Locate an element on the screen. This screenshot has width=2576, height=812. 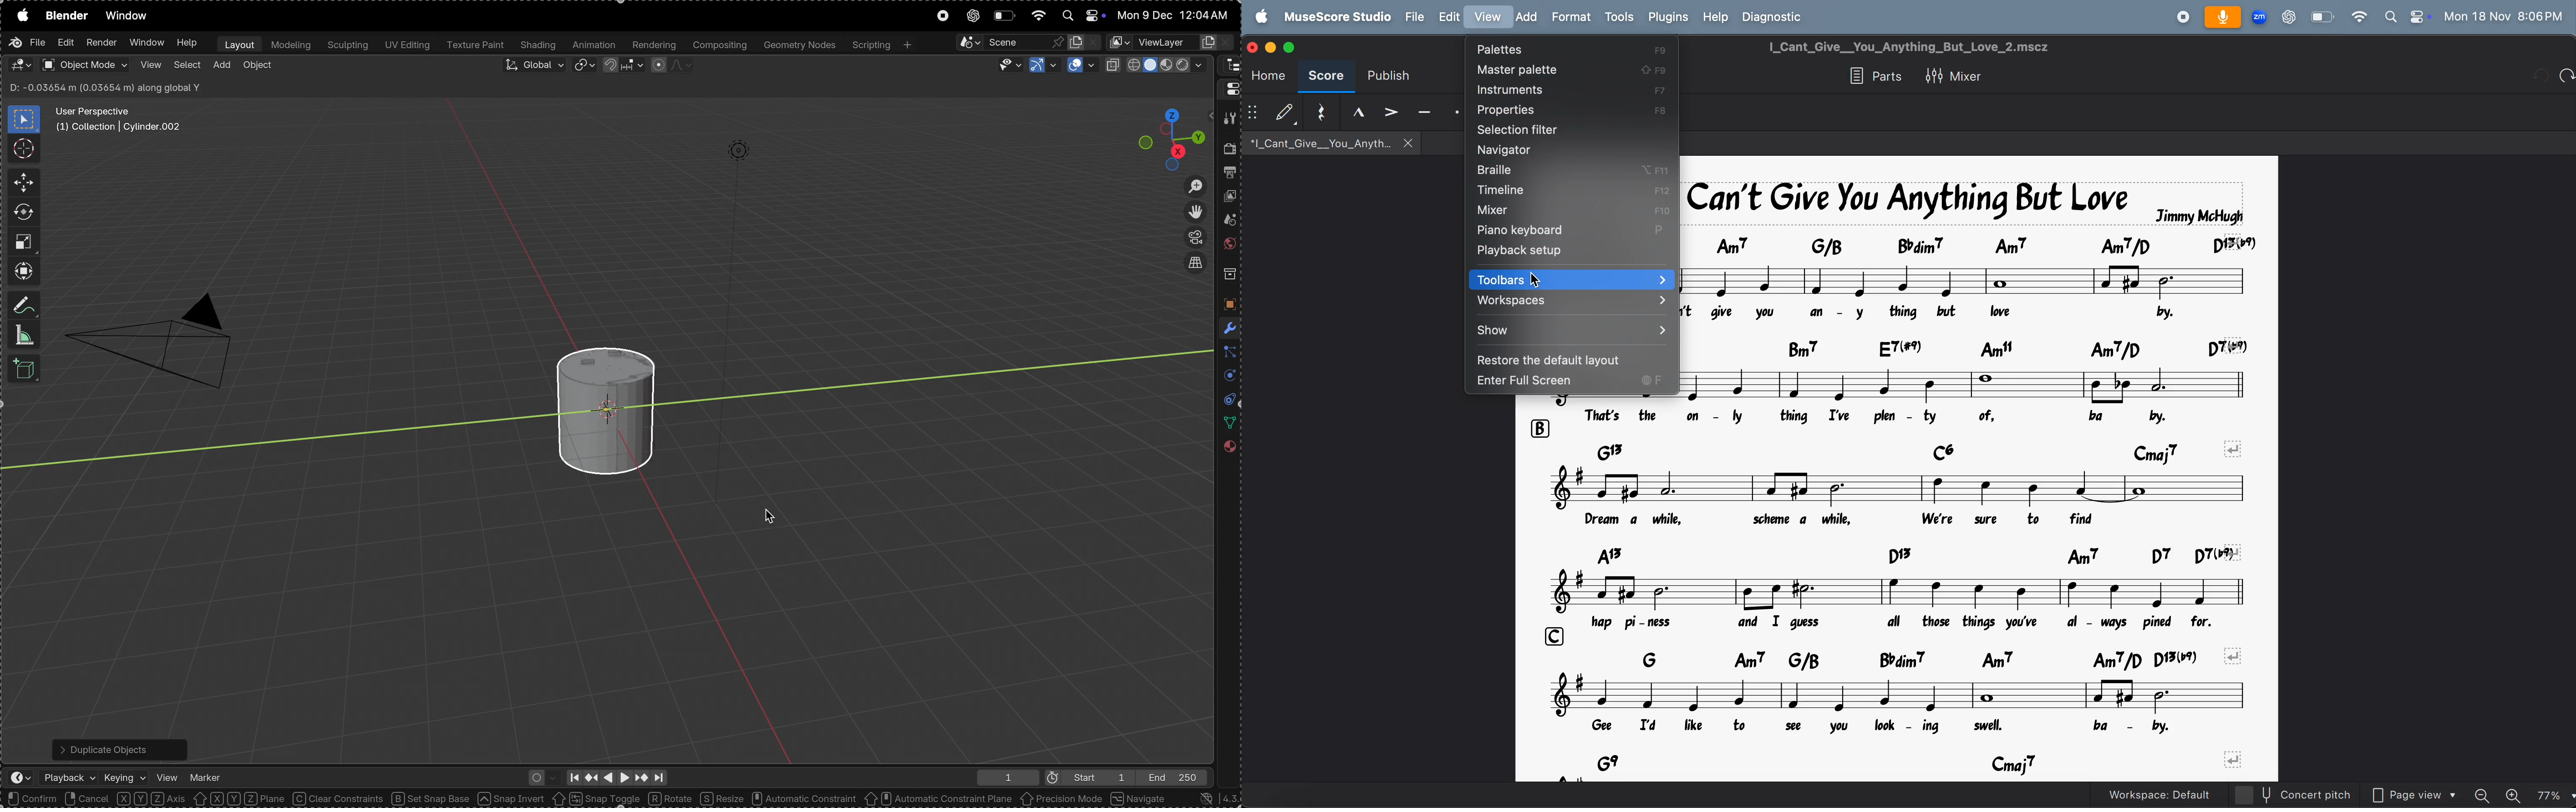
I_Cant_Give__You_Anything_But_Love_2.mscz is located at coordinates (1908, 47).